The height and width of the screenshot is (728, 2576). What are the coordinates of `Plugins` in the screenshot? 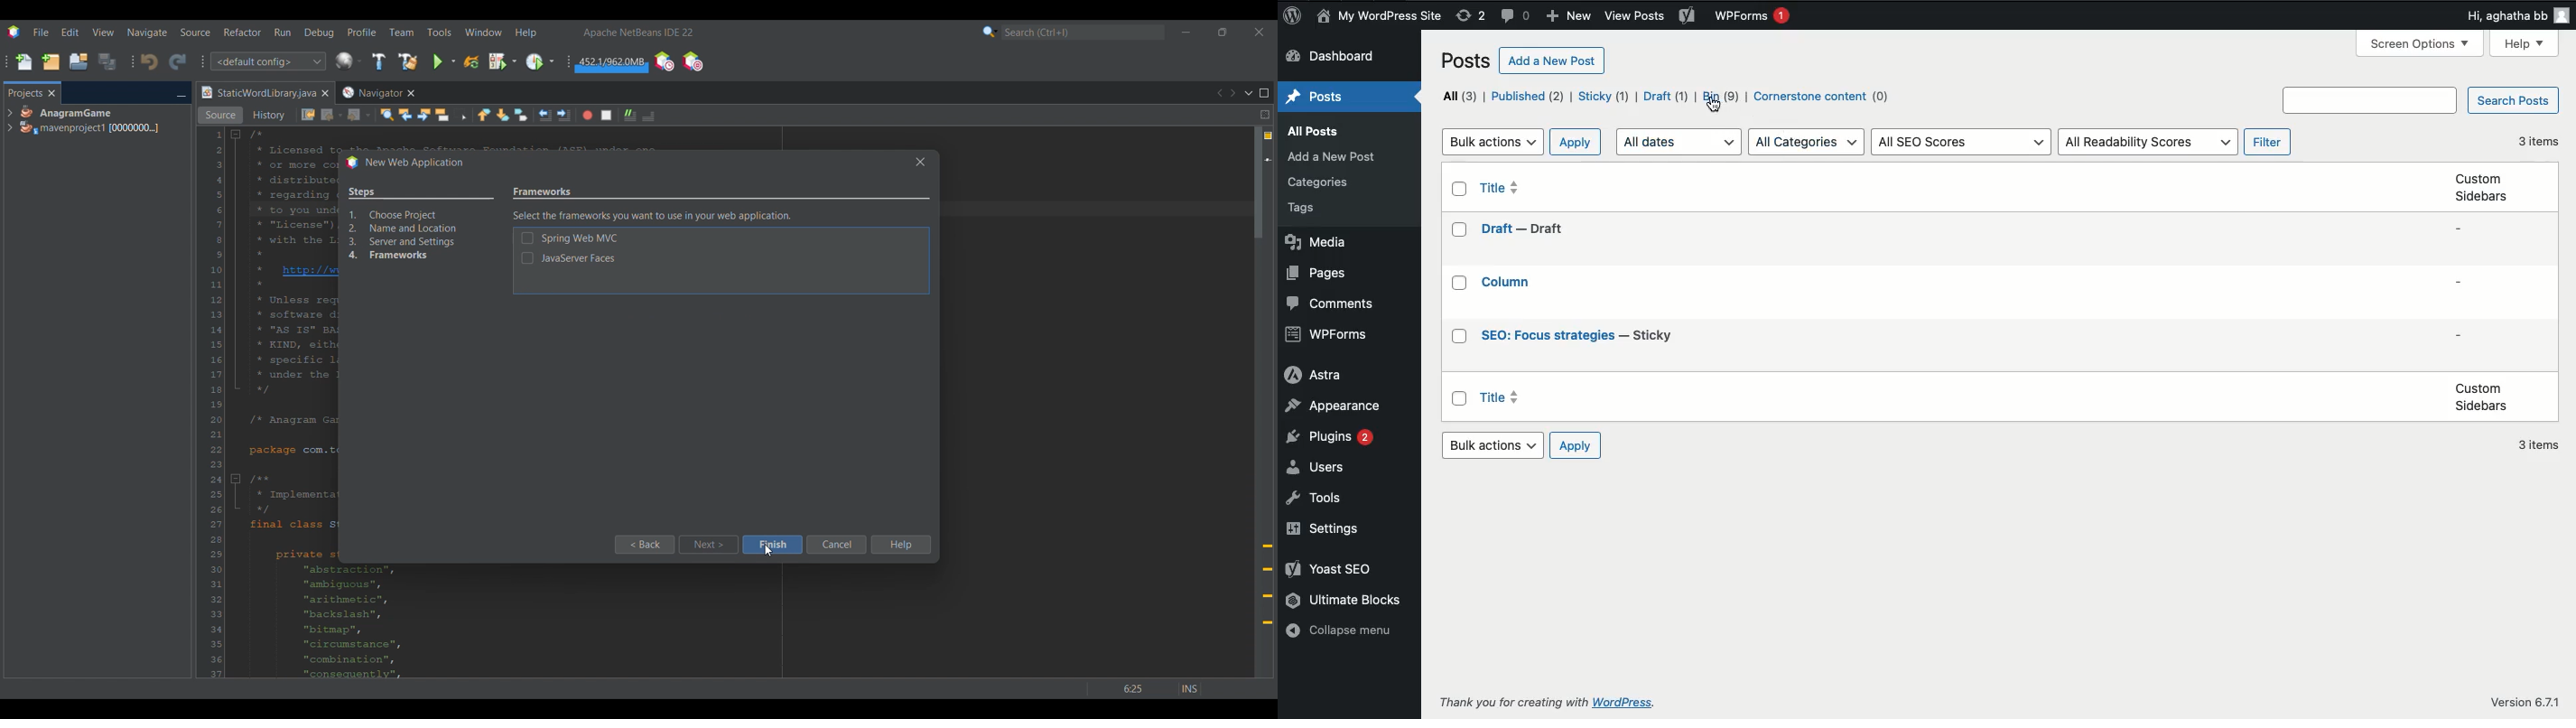 It's located at (1329, 437).